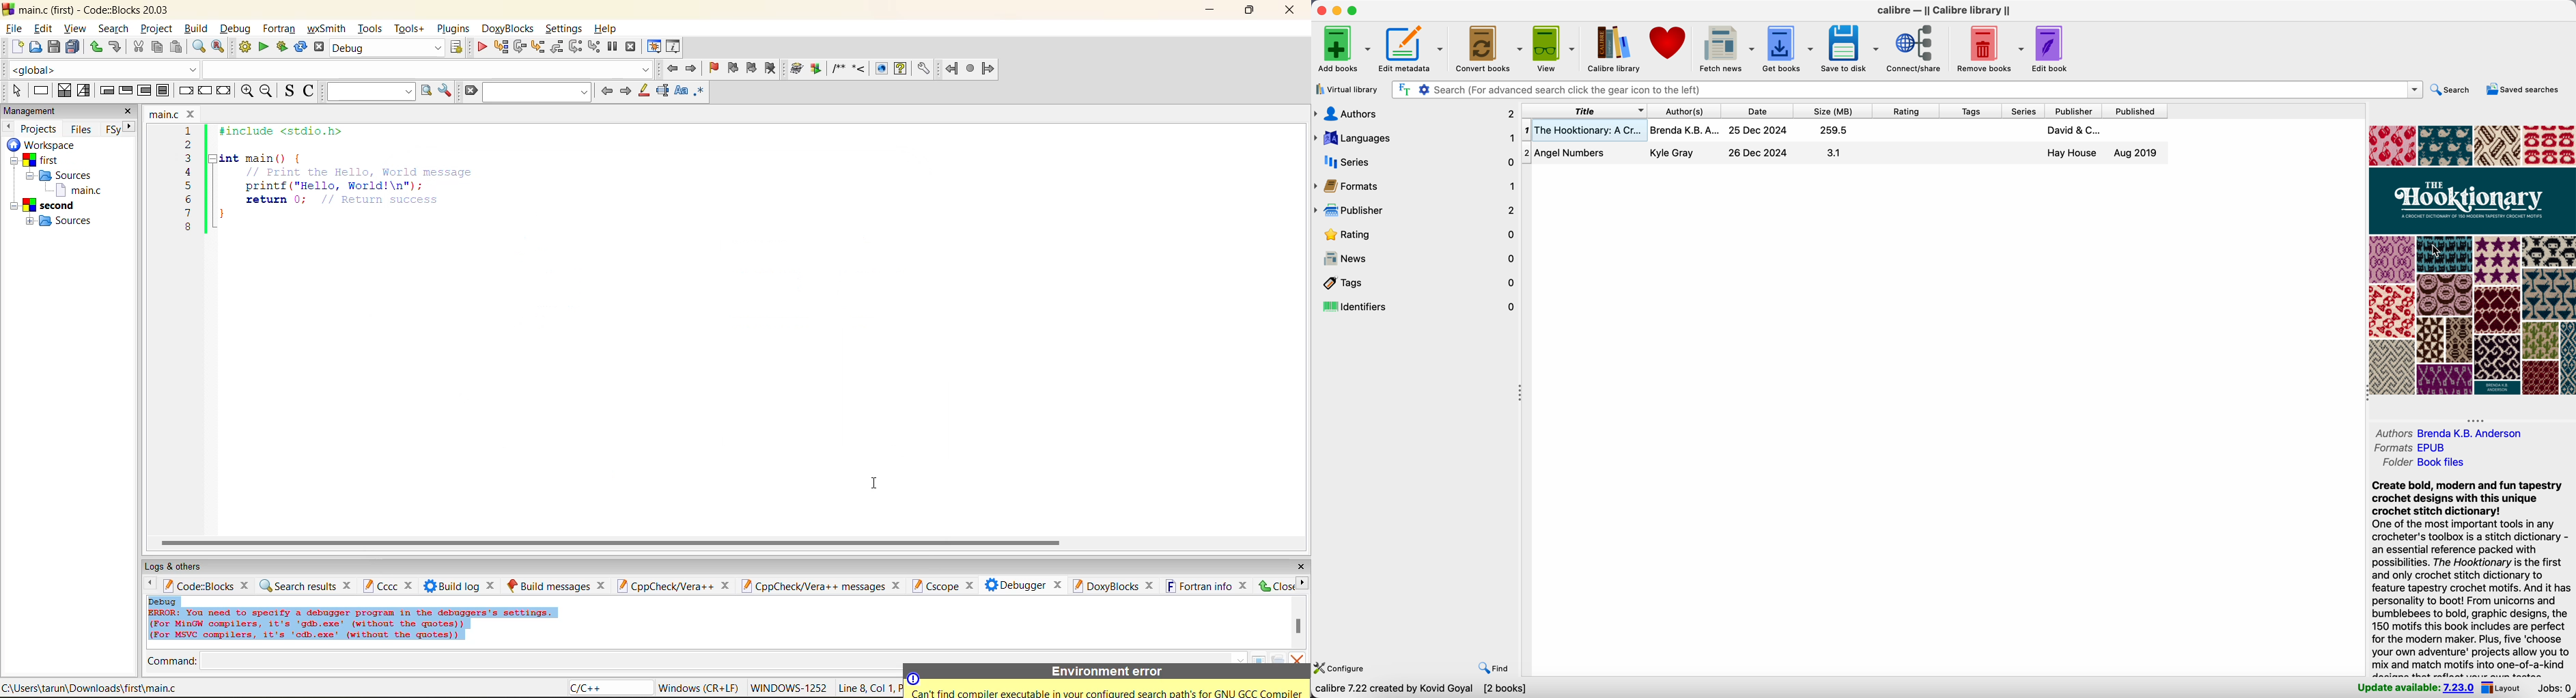 The height and width of the screenshot is (700, 2576). What do you see at coordinates (1296, 657) in the screenshot?
I see `clear output window` at bounding box center [1296, 657].